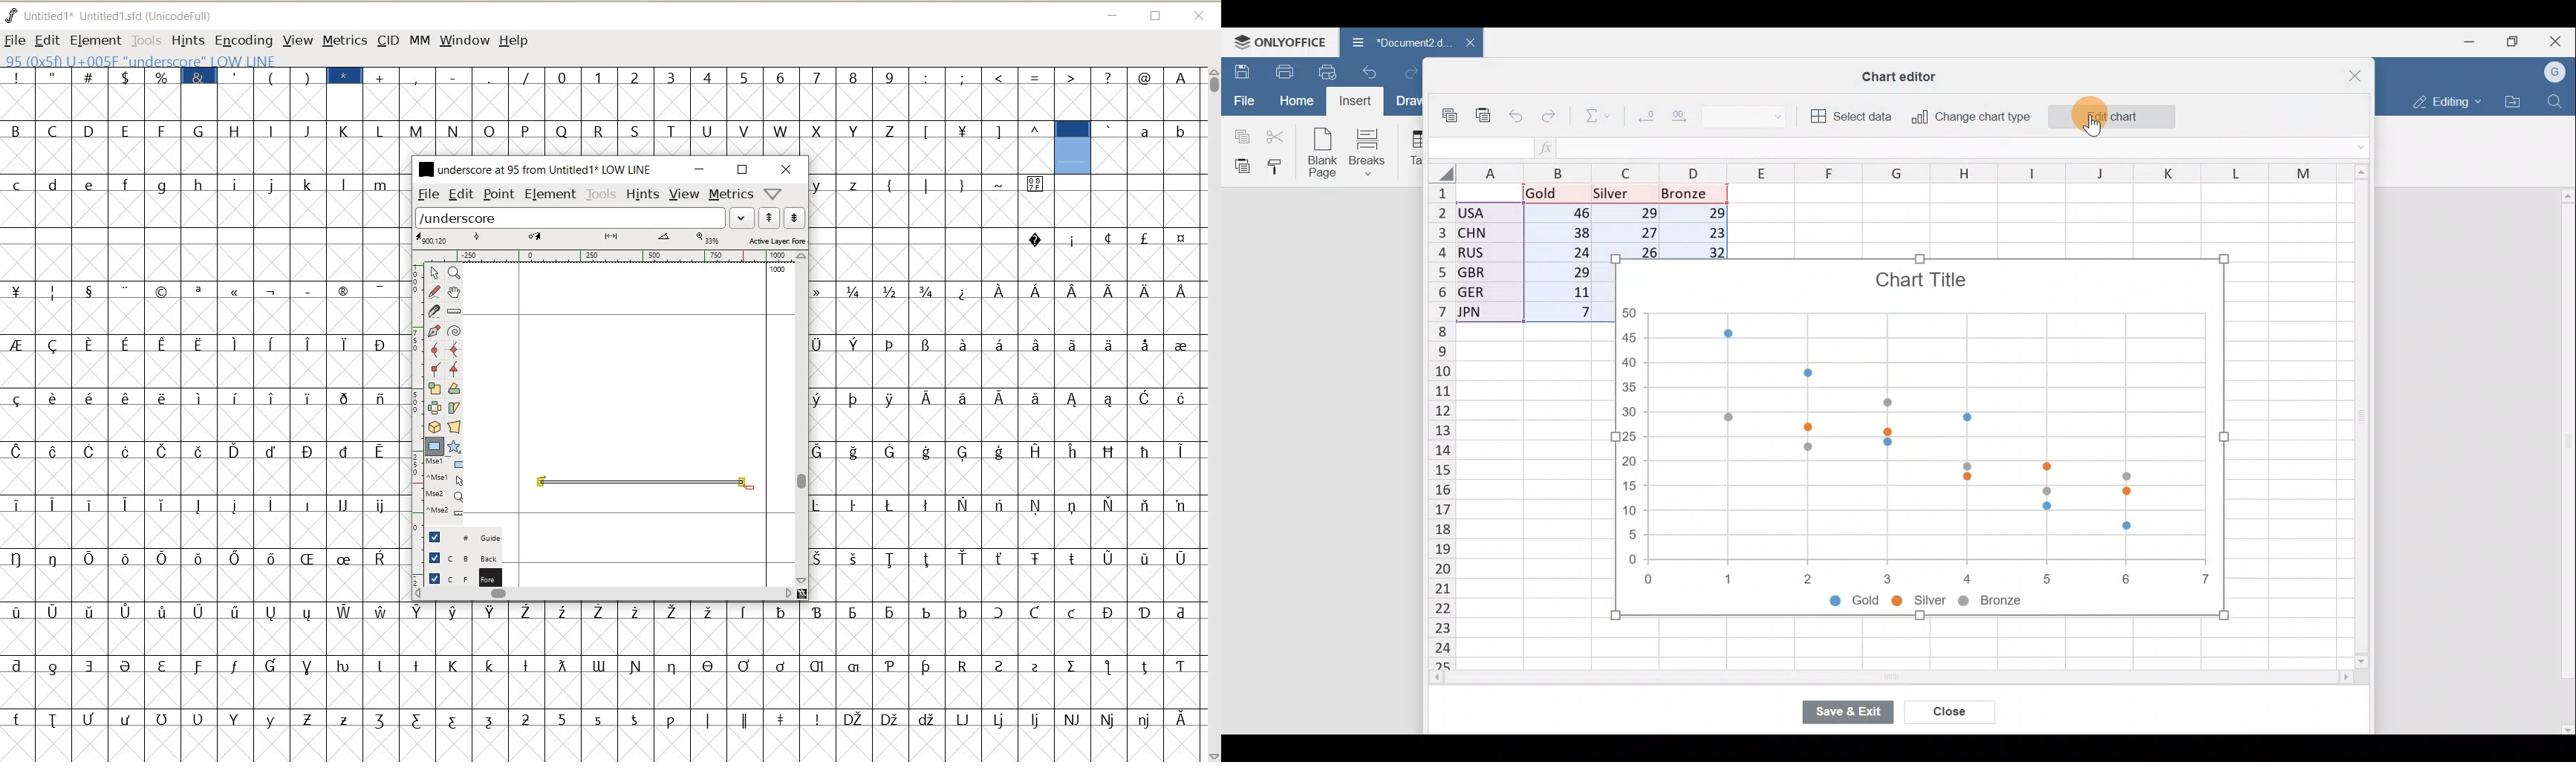 This screenshot has width=2576, height=784. I want to click on HELP, so click(515, 42).